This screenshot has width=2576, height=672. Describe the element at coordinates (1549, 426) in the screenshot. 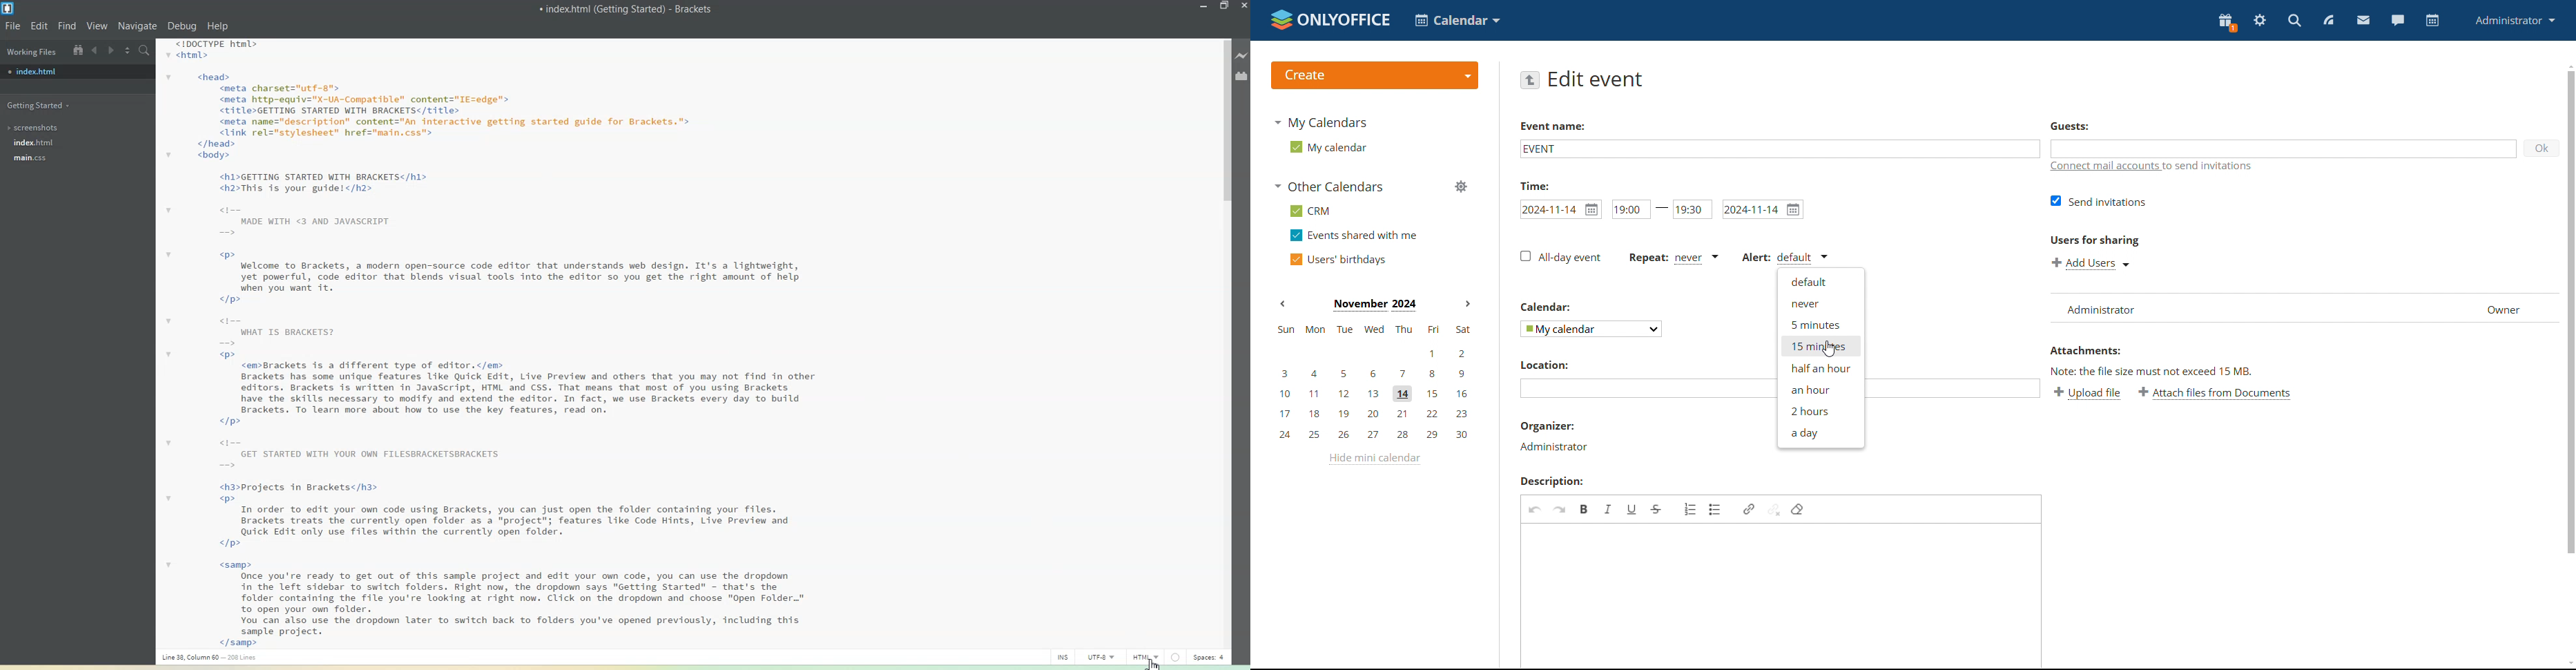

I see `organizer:` at that location.